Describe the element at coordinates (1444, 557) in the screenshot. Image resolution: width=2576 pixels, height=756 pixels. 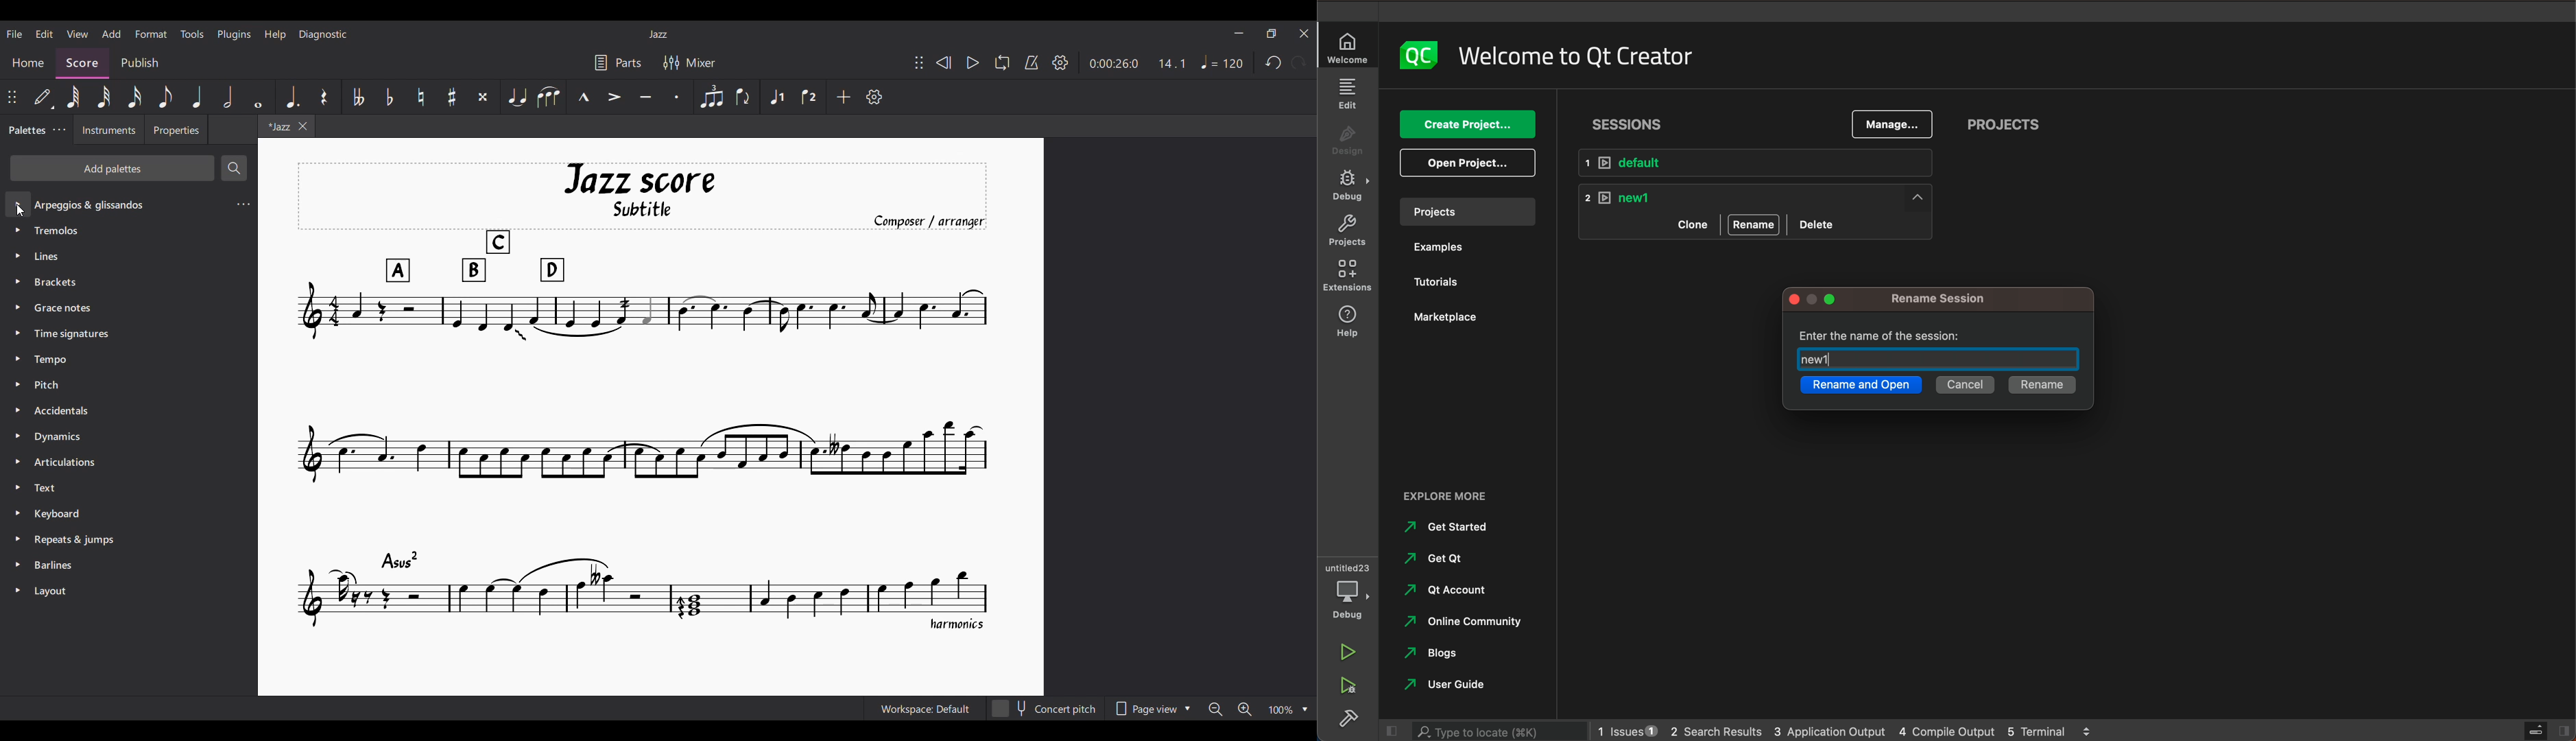
I see `get qt` at that location.